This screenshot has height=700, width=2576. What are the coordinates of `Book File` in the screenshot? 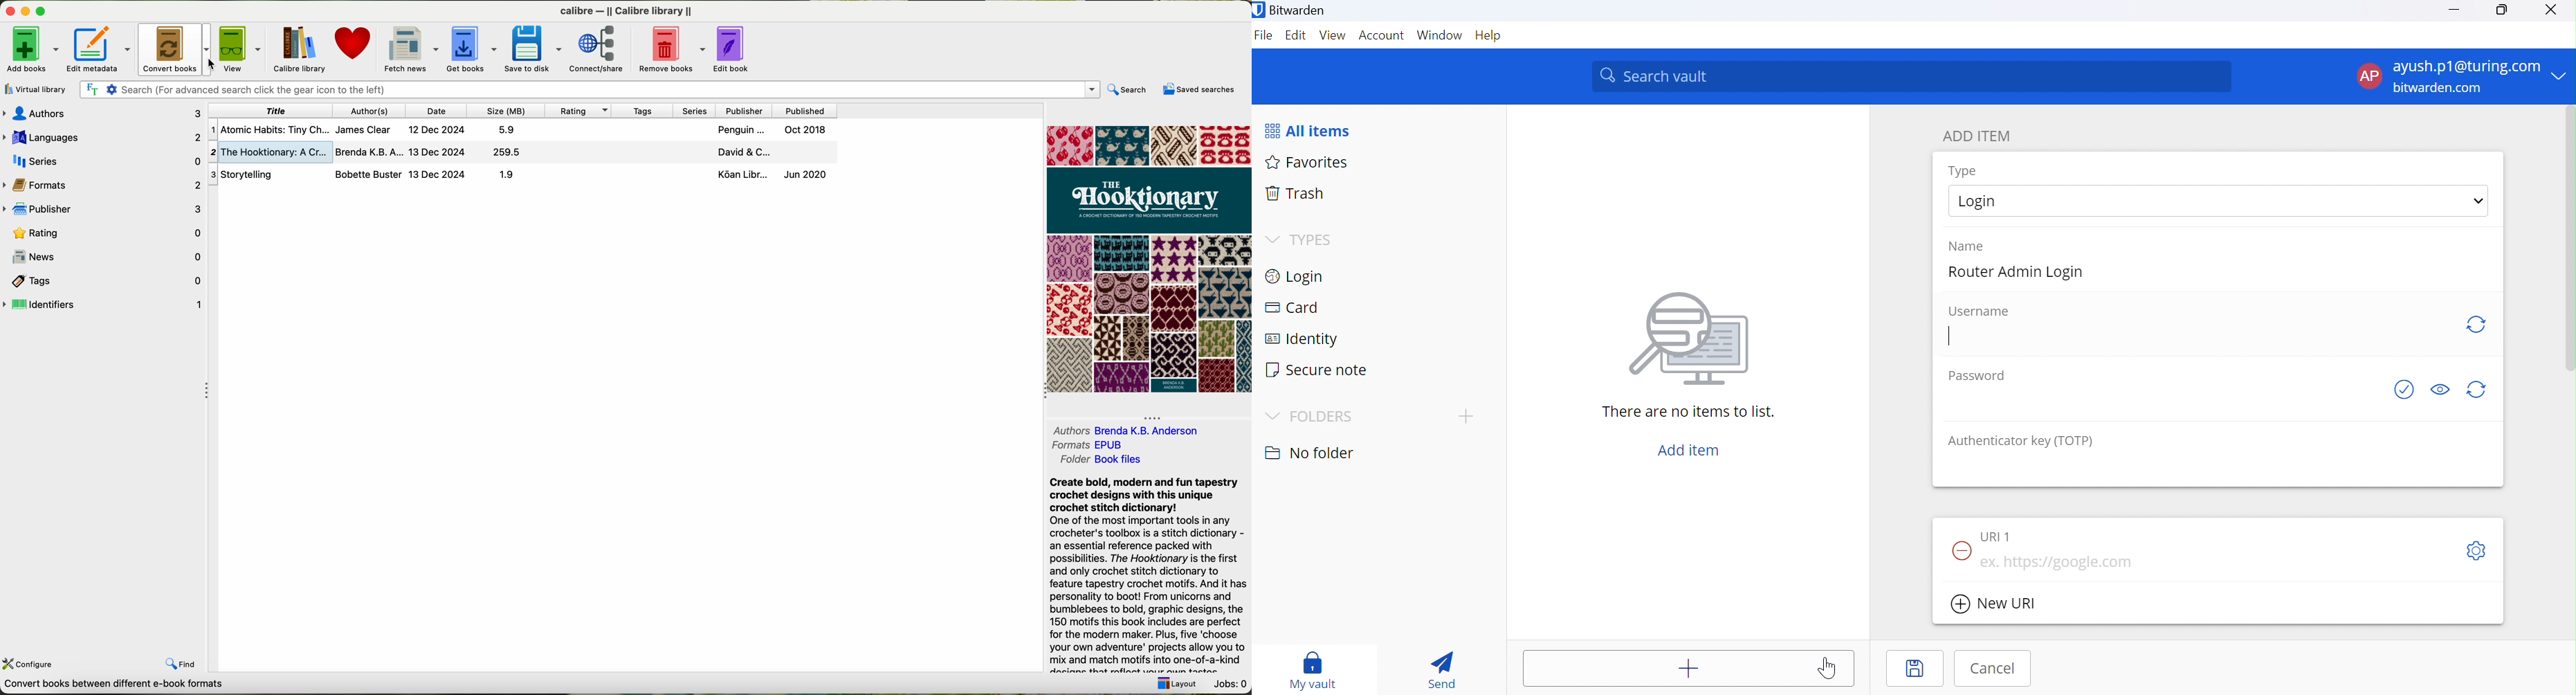 It's located at (1144, 460).